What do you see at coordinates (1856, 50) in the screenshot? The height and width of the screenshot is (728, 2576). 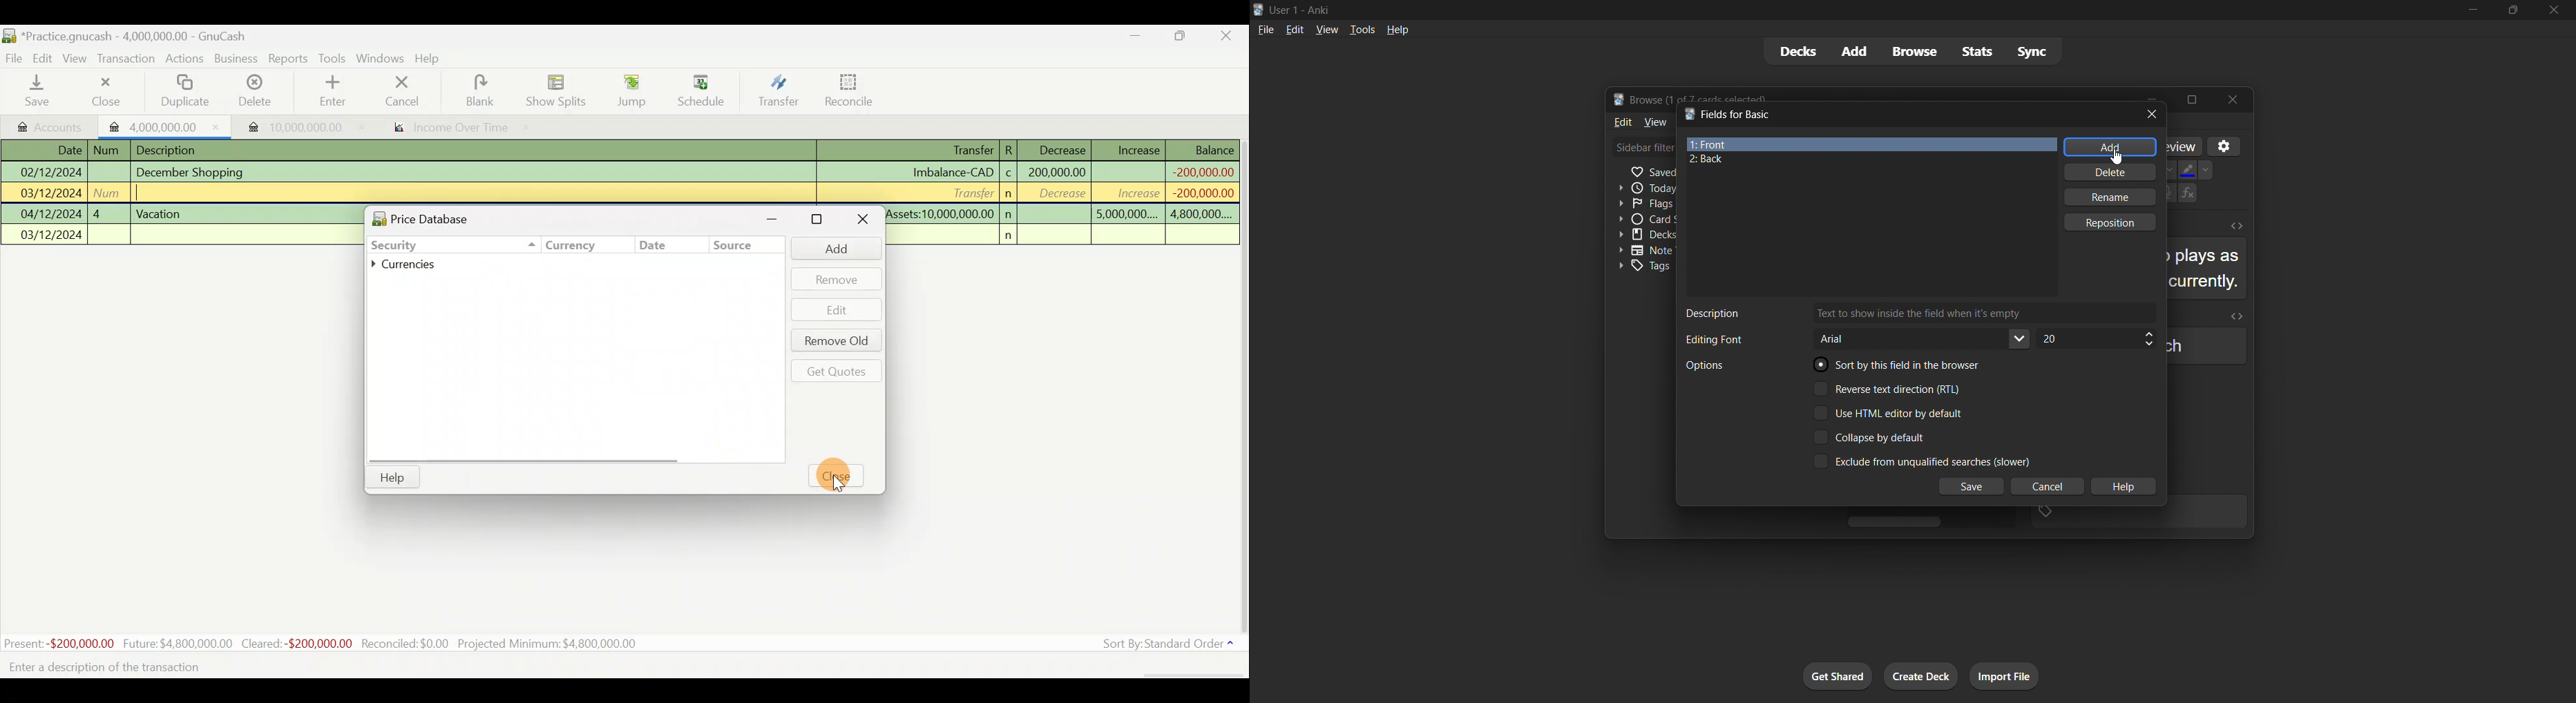 I see `add` at bounding box center [1856, 50].